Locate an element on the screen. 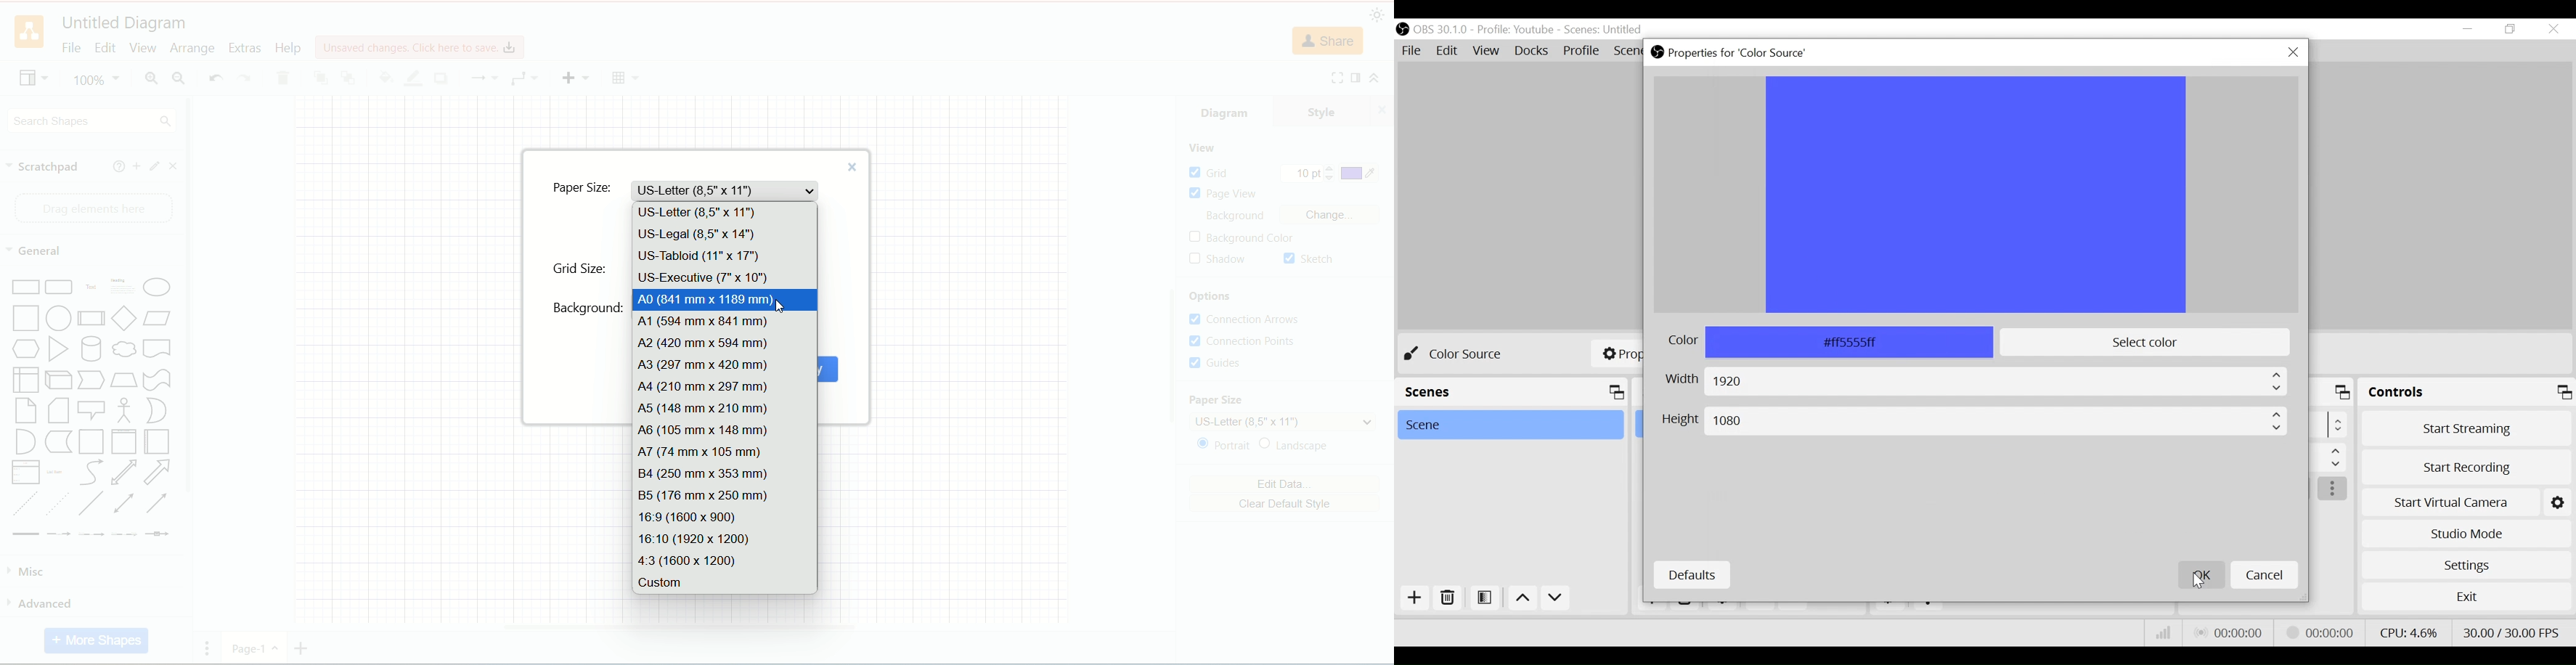 This screenshot has width=2576, height=672. file is located at coordinates (70, 48).